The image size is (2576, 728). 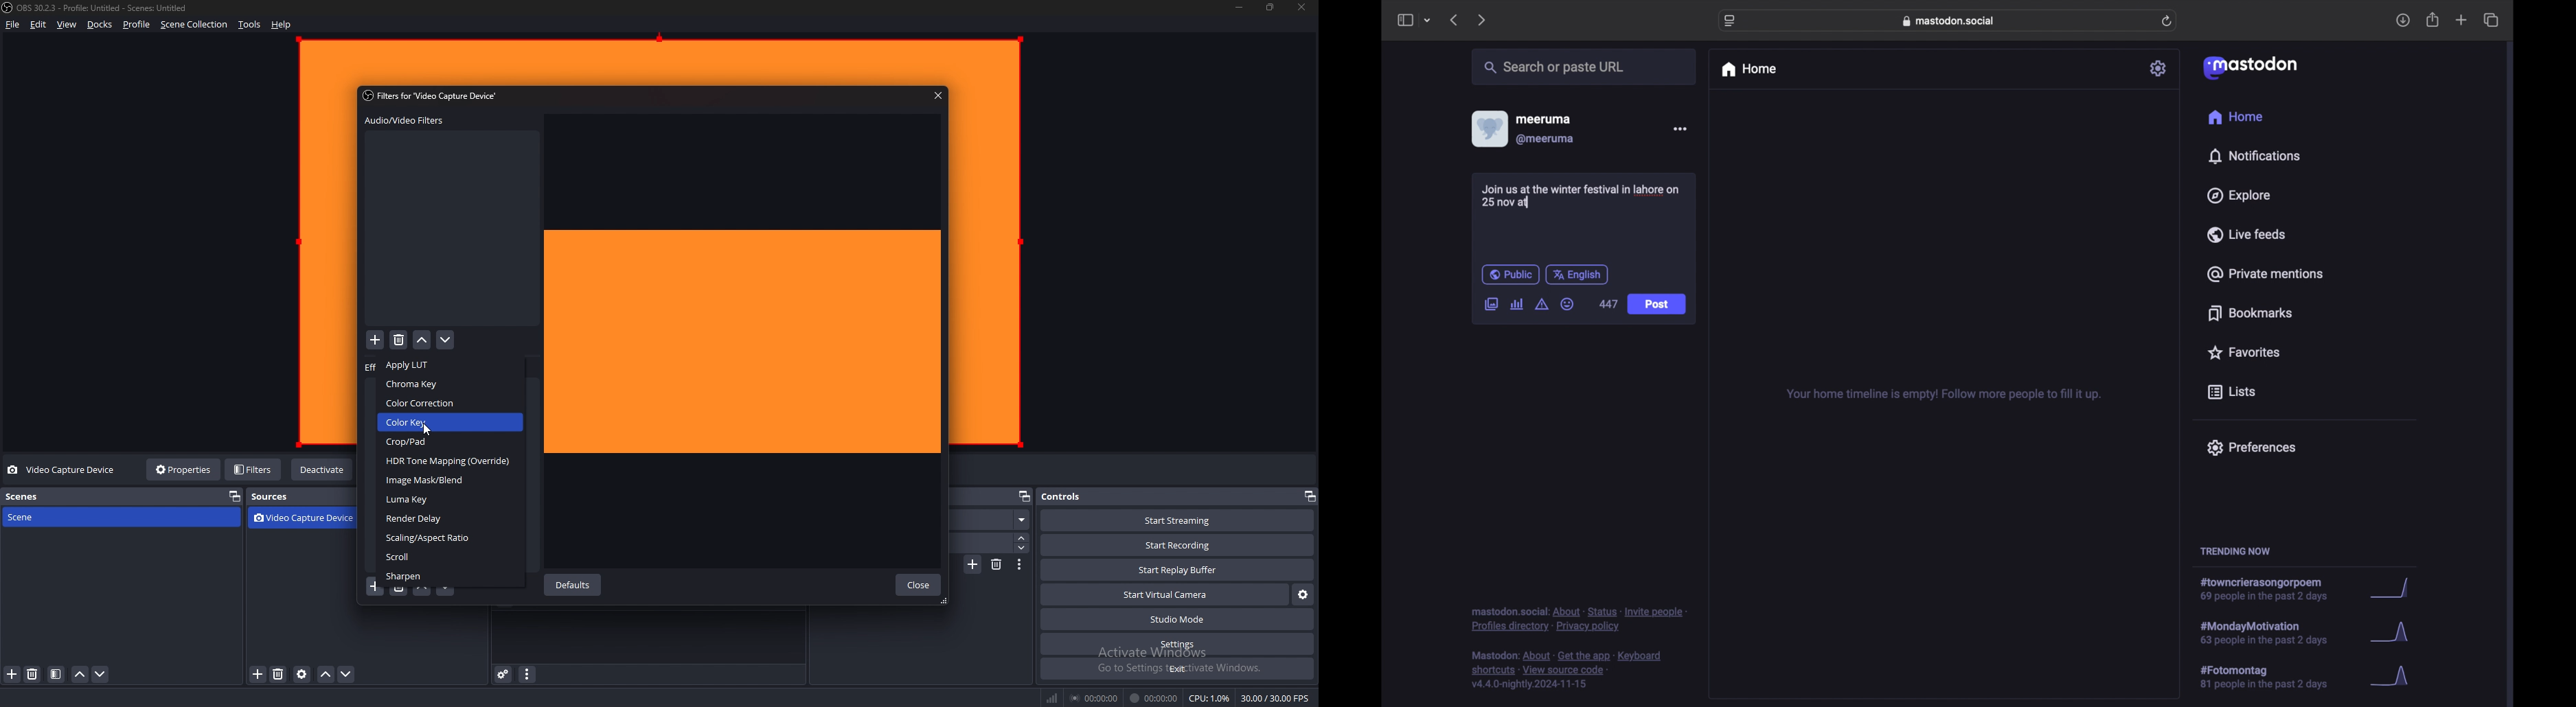 What do you see at coordinates (194, 25) in the screenshot?
I see `scene collection` at bounding box center [194, 25].